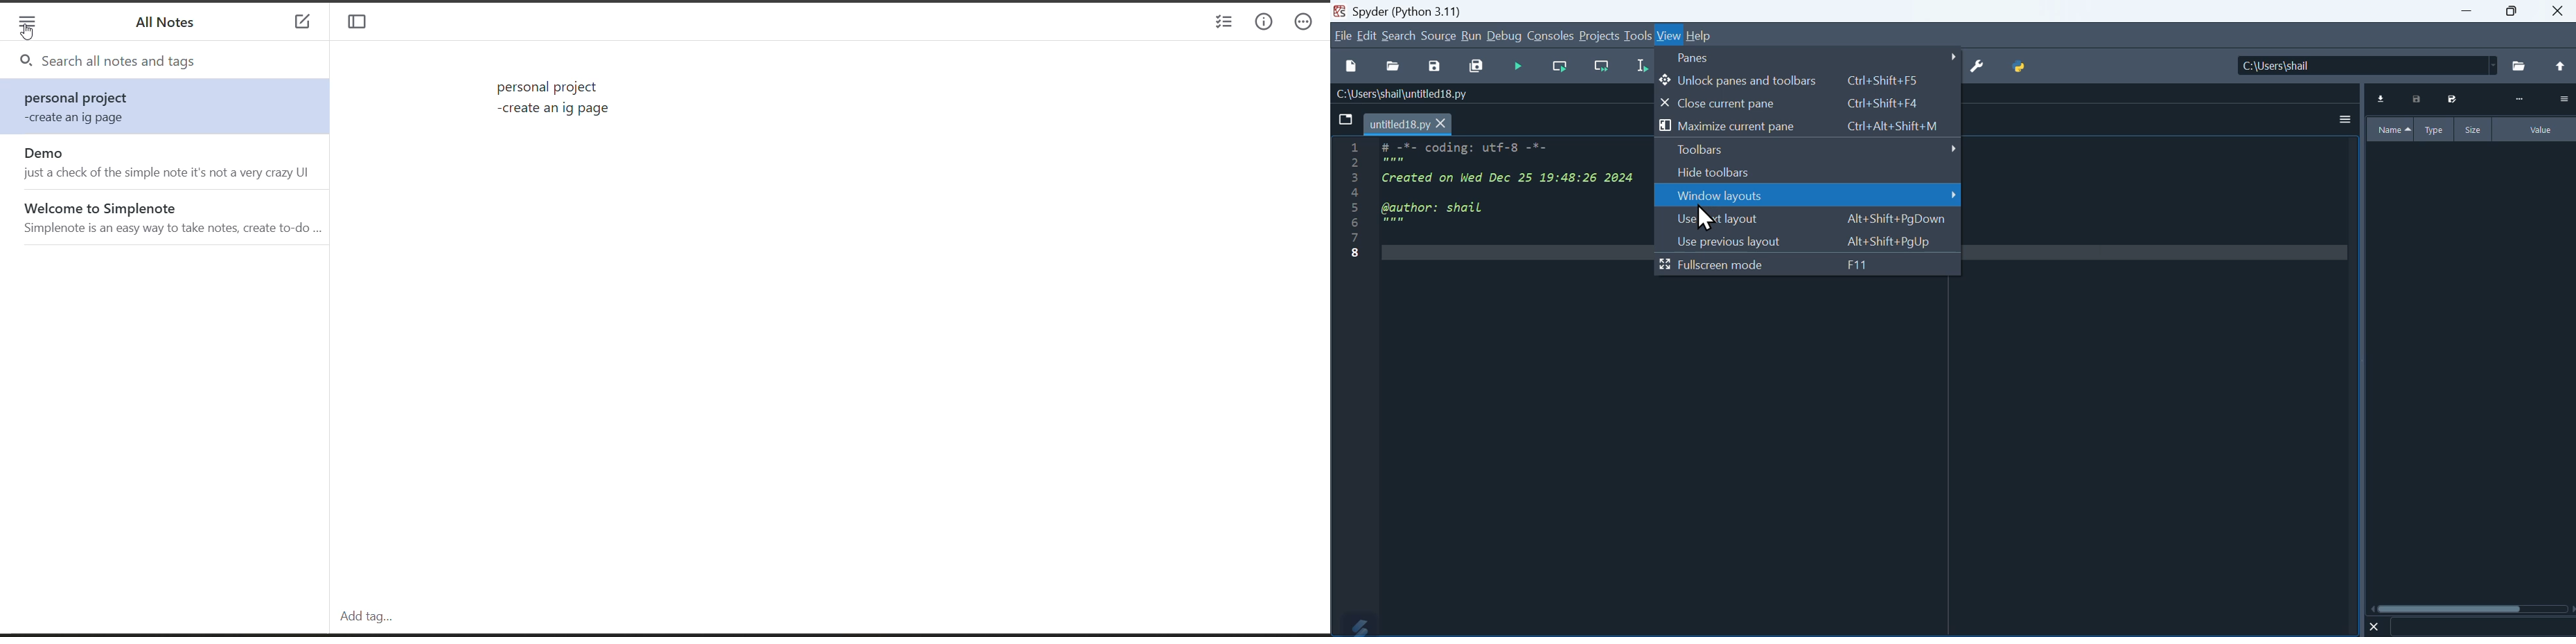 Image resolution: width=2576 pixels, height=644 pixels. What do you see at coordinates (2536, 130) in the screenshot?
I see `Value` at bounding box center [2536, 130].